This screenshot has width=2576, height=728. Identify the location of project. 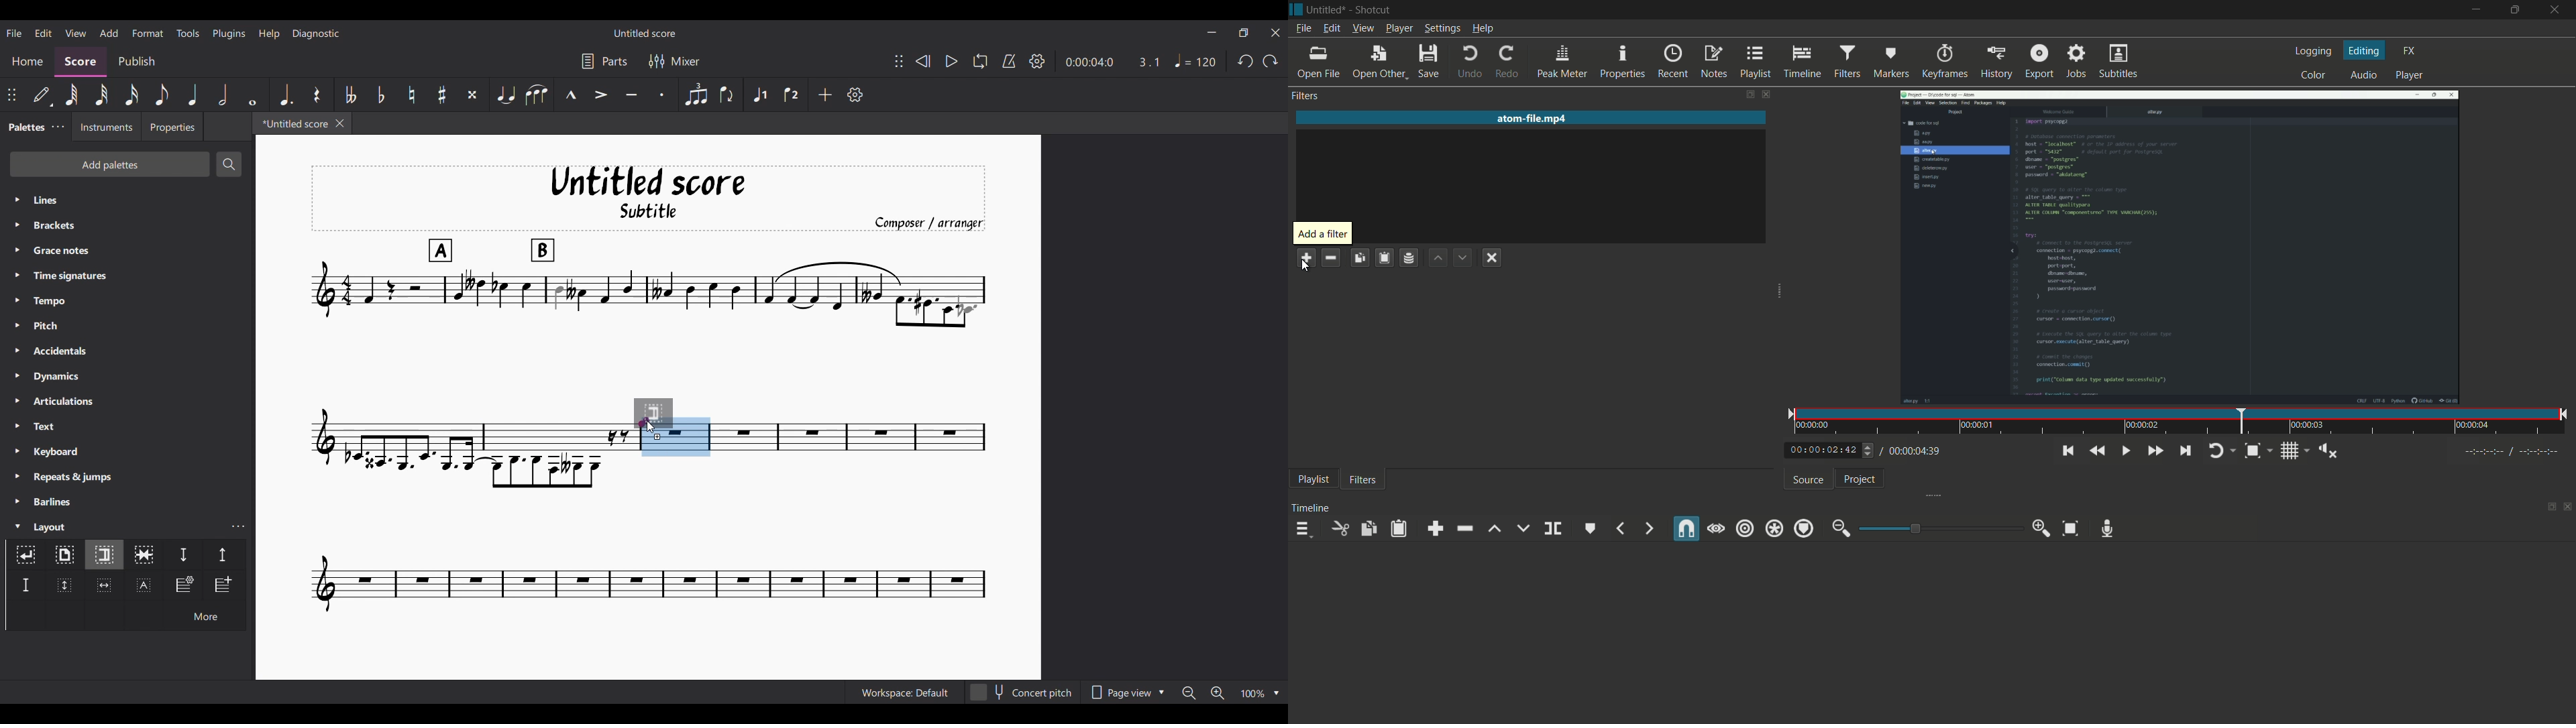
(1859, 479).